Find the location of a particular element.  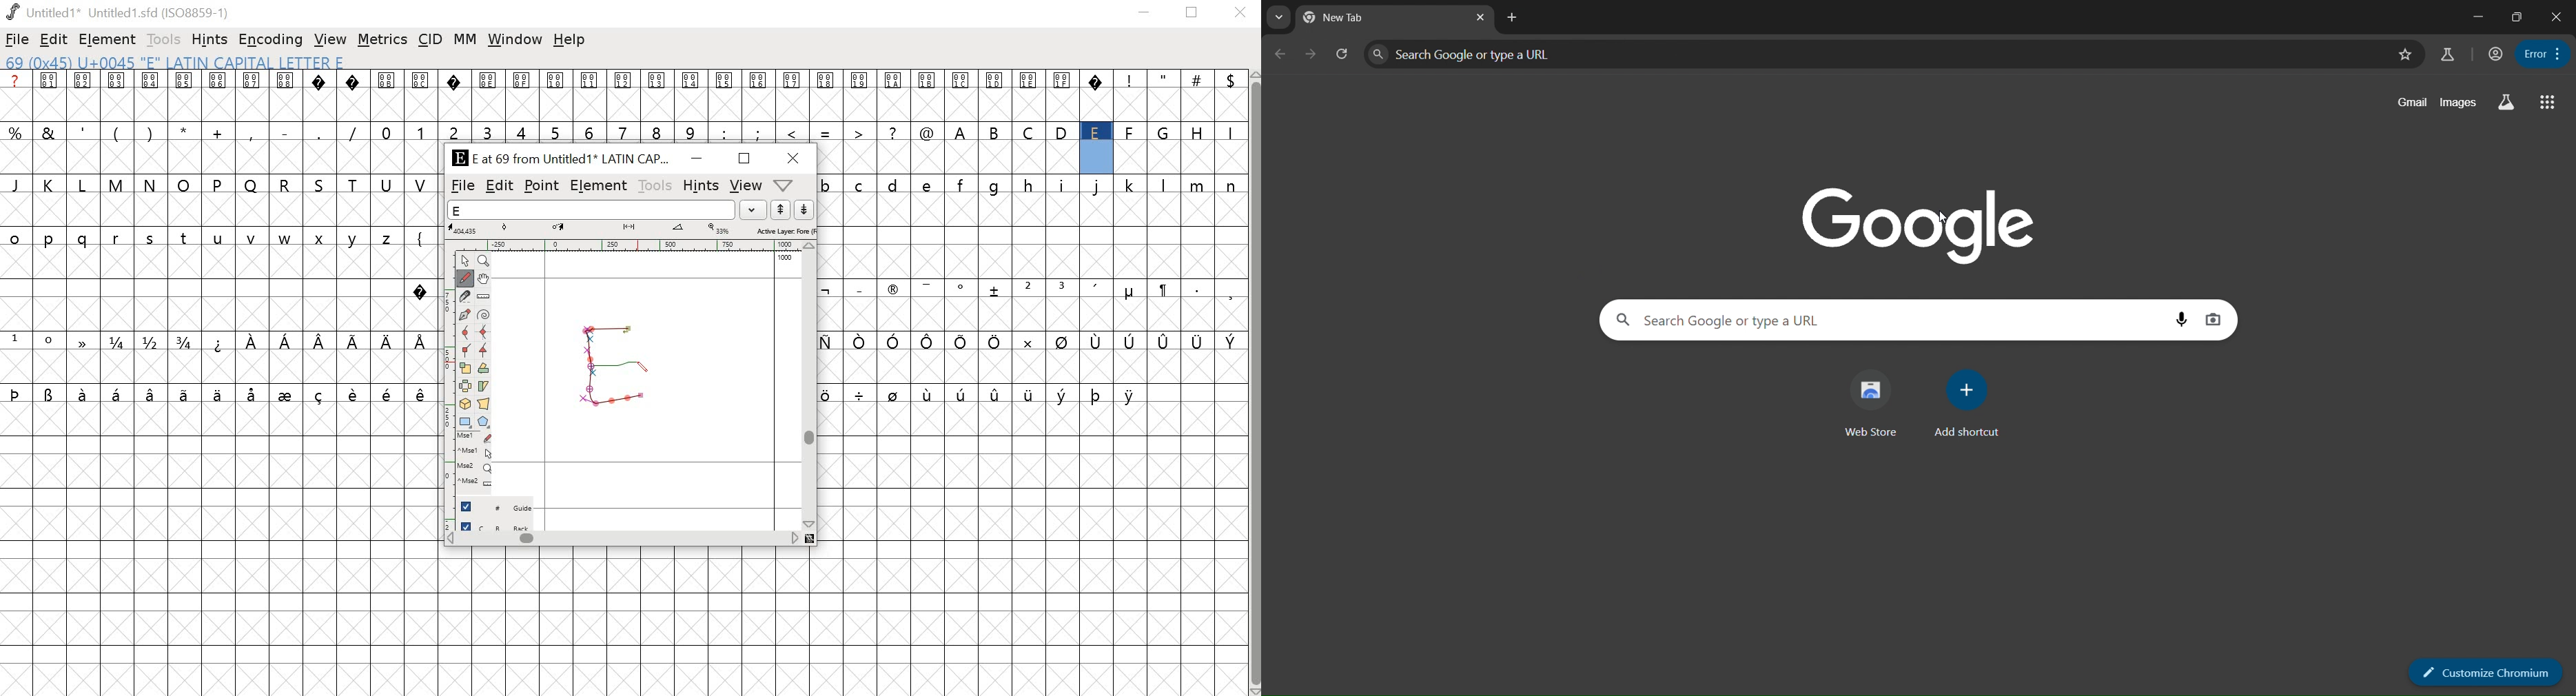

google apps is located at coordinates (2545, 103).